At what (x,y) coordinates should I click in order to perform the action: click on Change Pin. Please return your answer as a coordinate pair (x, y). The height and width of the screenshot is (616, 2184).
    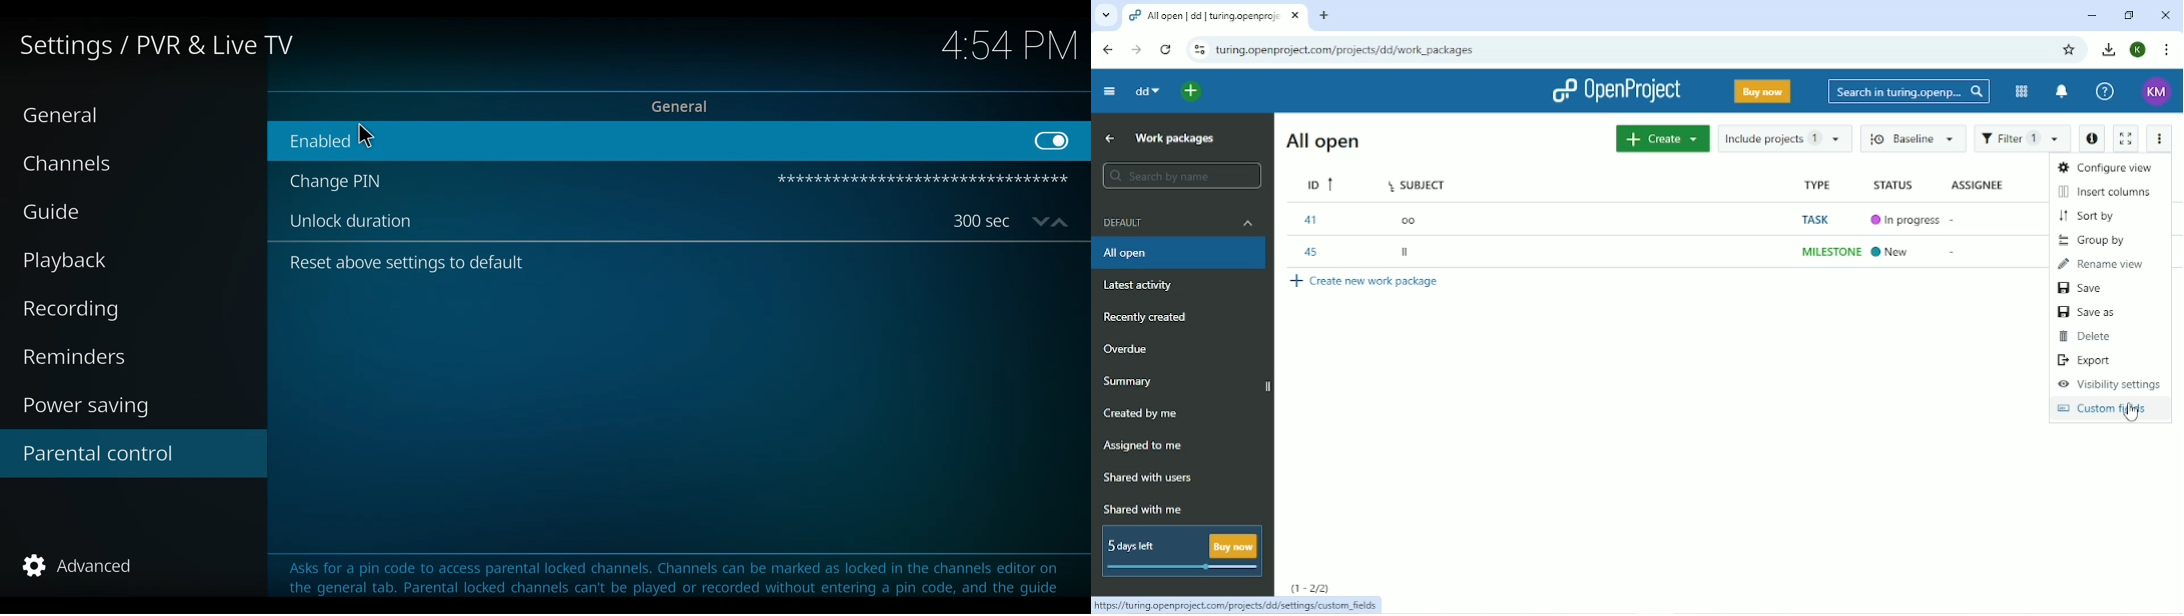
    Looking at the image, I should click on (524, 180).